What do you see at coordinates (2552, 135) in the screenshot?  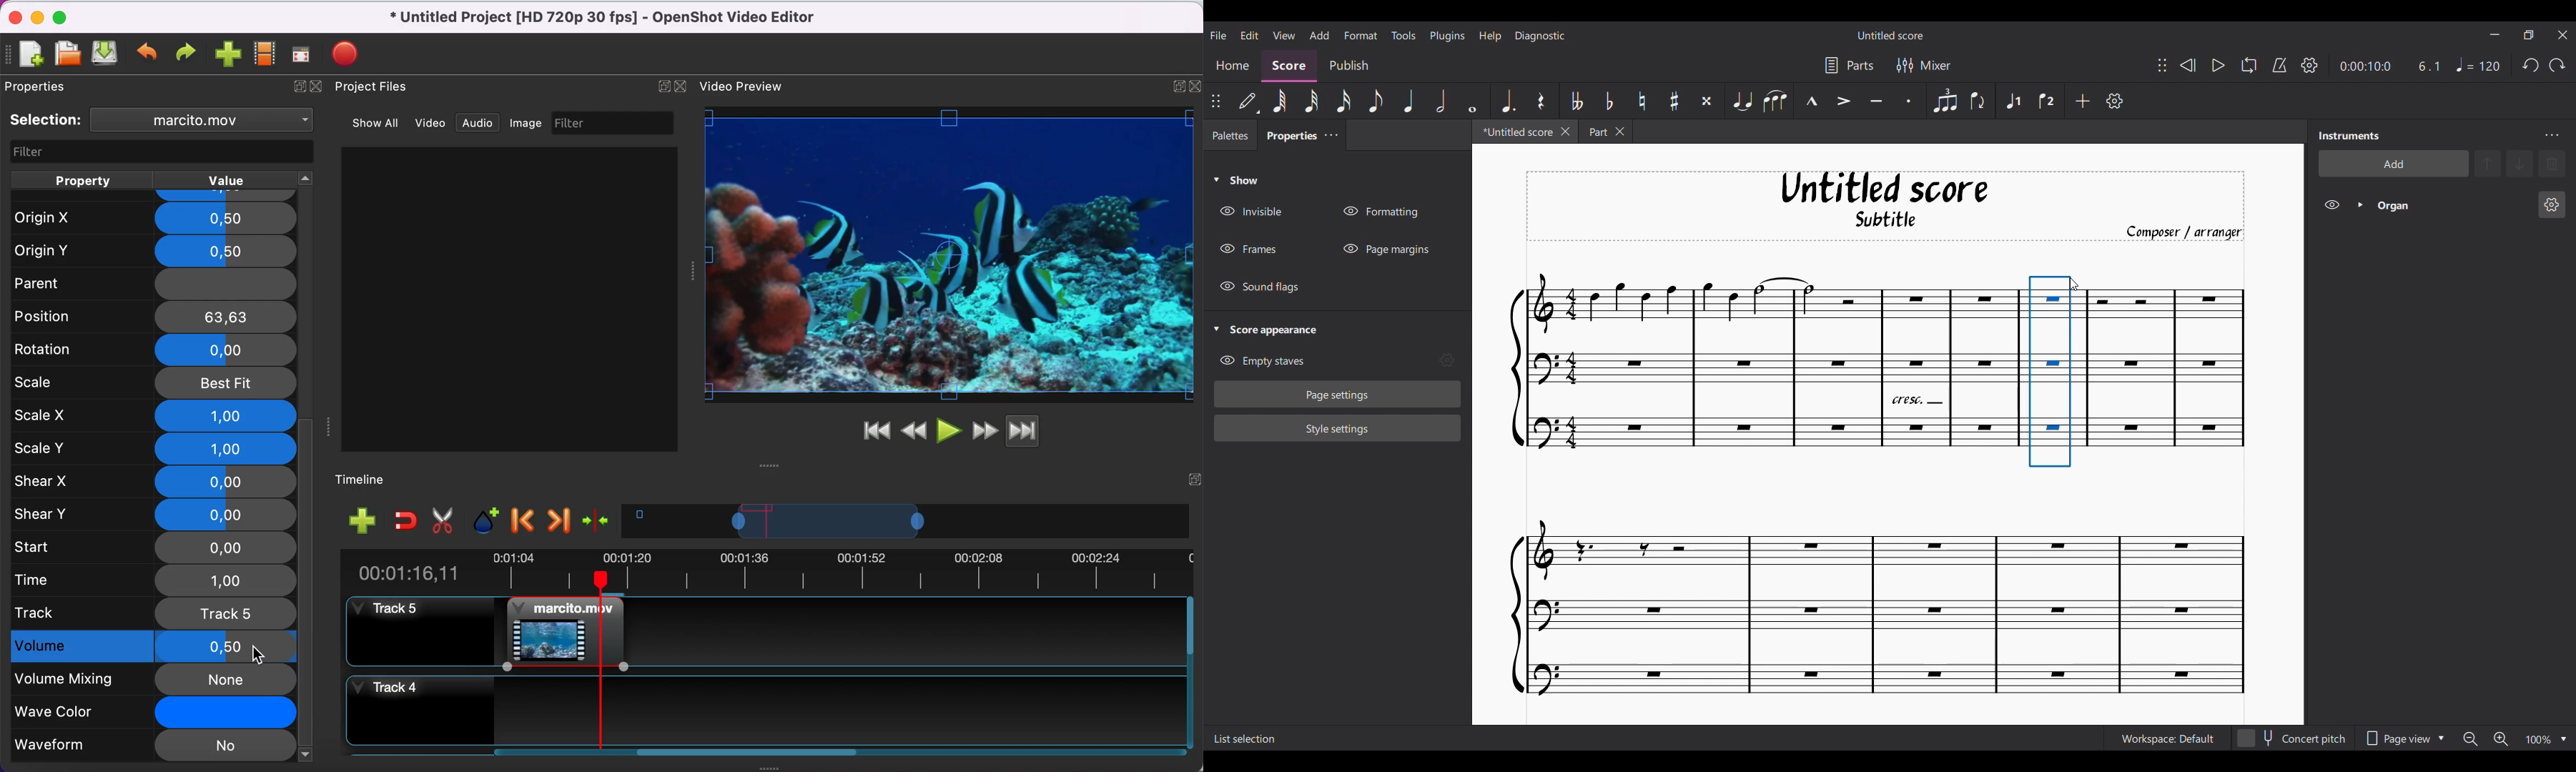 I see `Instruments panel settings` at bounding box center [2552, 135].